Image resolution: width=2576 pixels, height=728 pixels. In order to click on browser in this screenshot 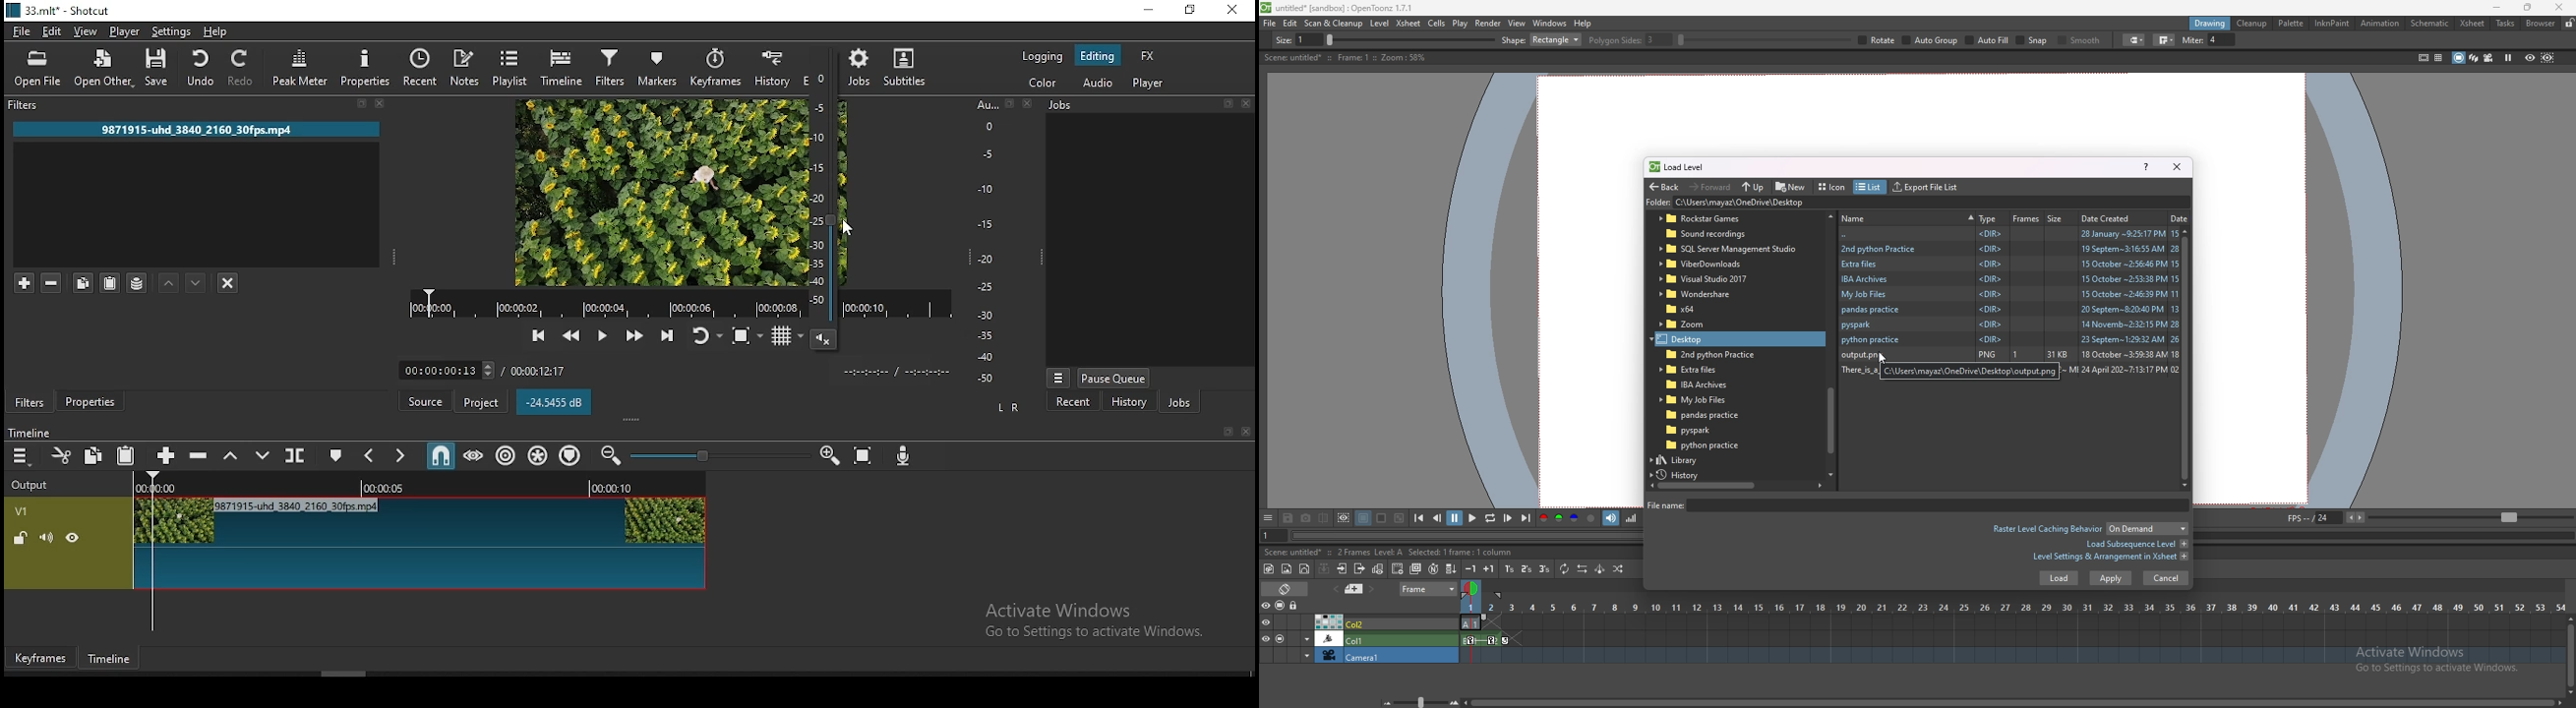, I will do `click(2542, 23)`.